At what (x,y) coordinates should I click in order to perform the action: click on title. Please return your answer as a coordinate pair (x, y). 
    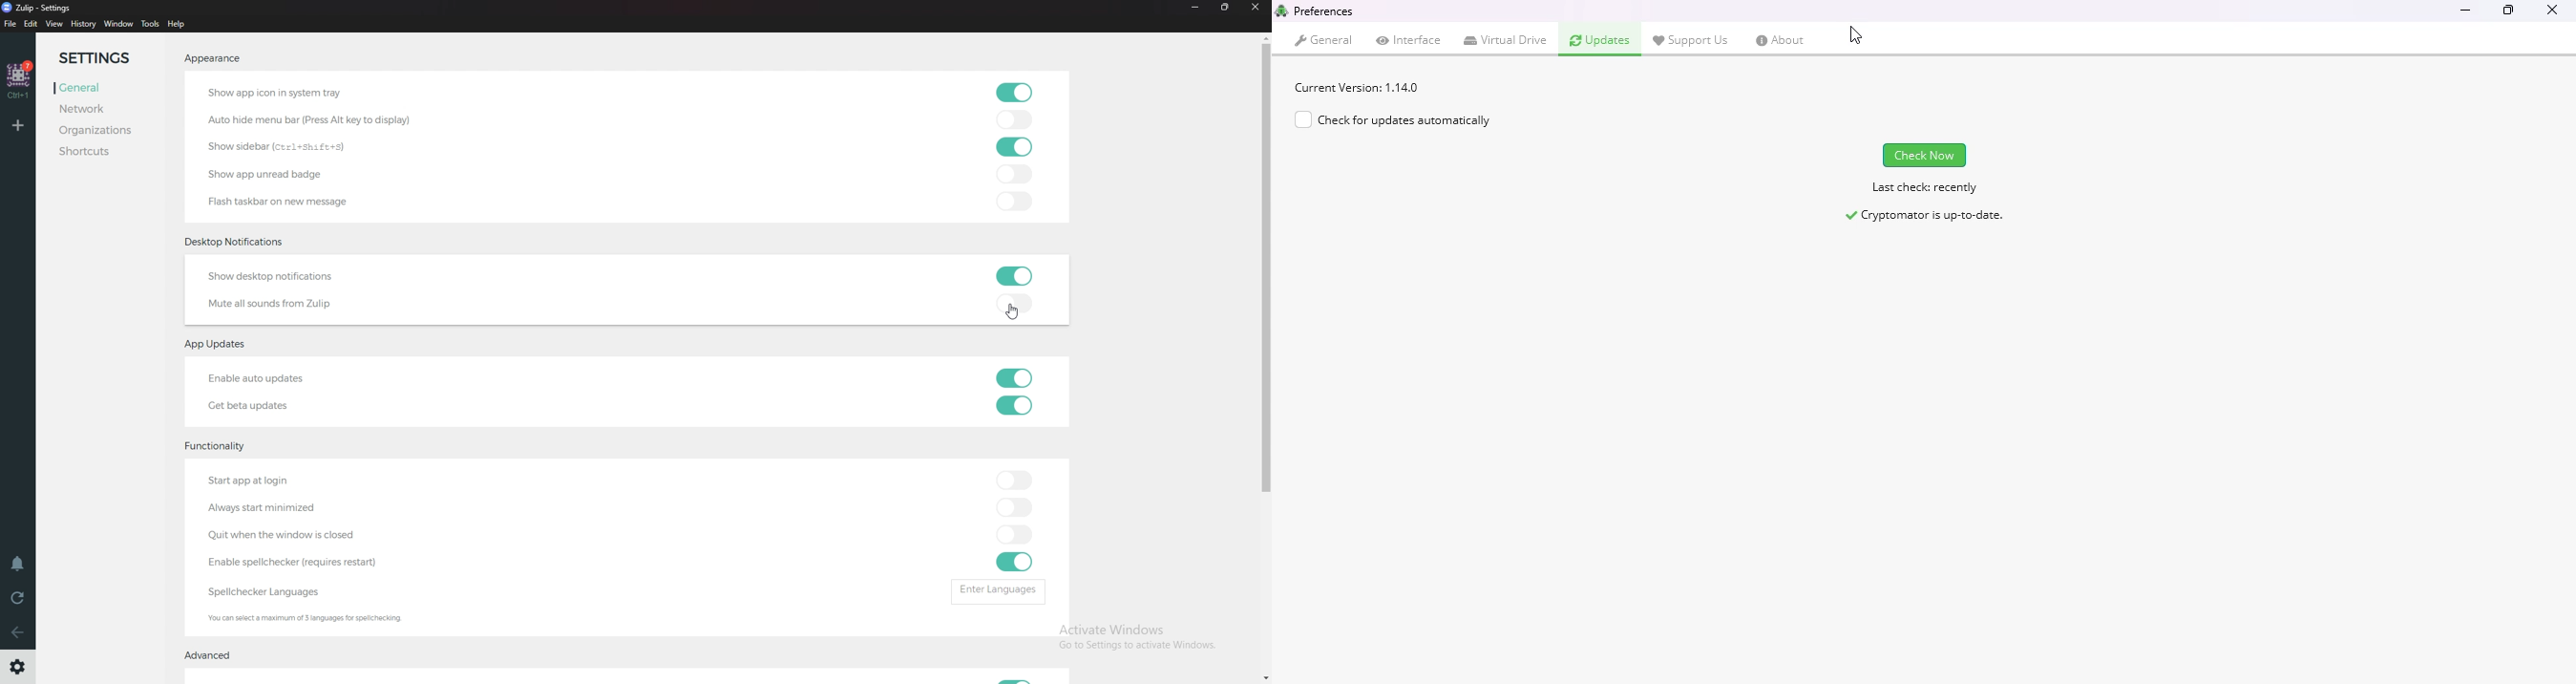
    Looking at the image, I should click on (40, 9).